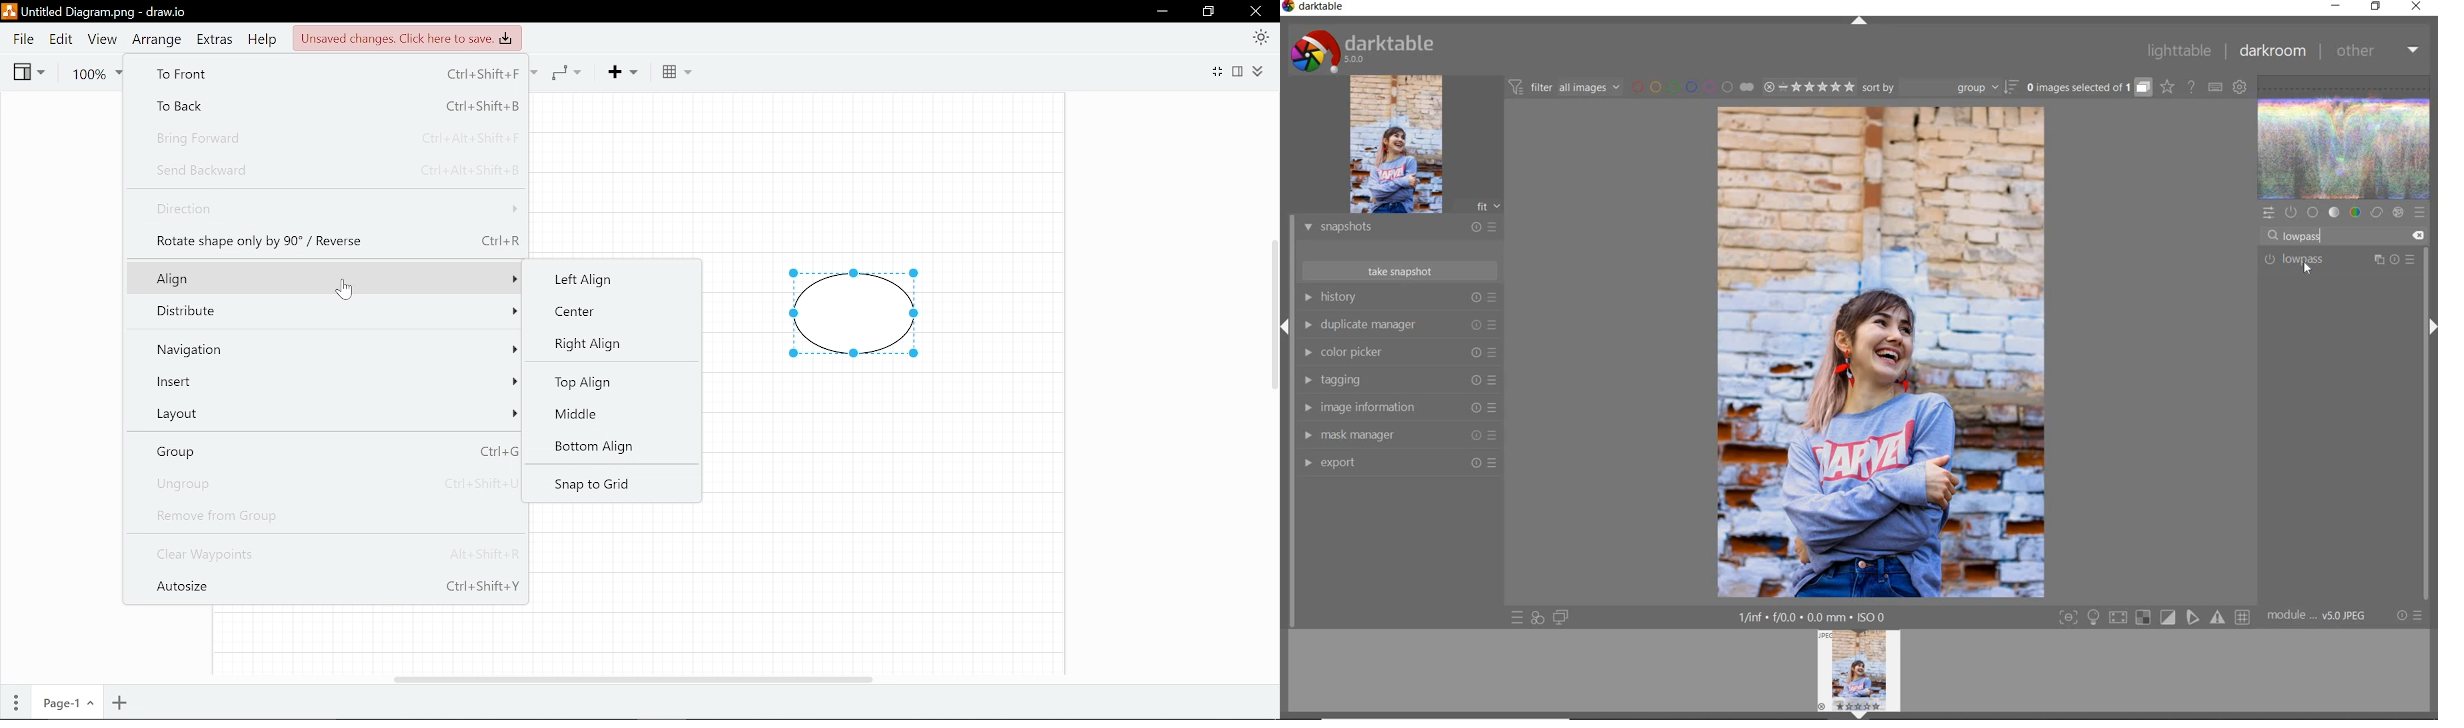 This screenshot has height=728, width=2464. What do you see at coordinates (1399, 272) in the screenshot?
I see `take snapshots` at bounding box center [1399, 272].